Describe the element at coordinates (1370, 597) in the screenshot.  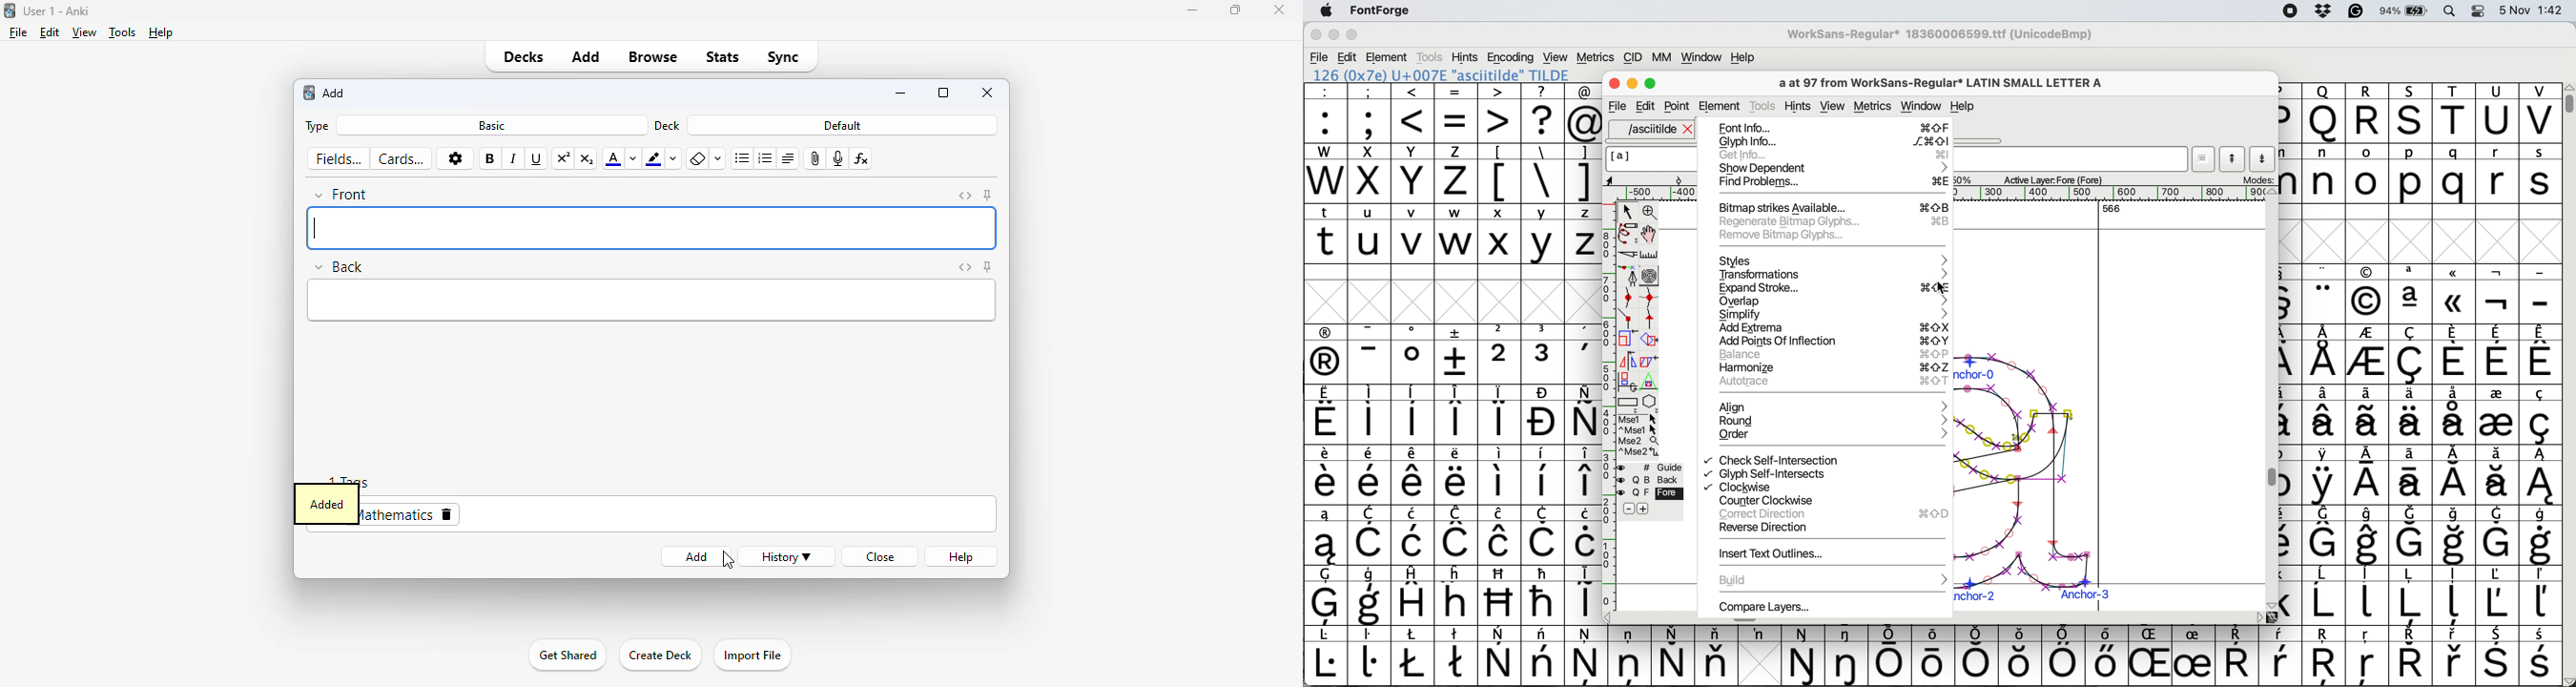
I see `symbol` at that location.